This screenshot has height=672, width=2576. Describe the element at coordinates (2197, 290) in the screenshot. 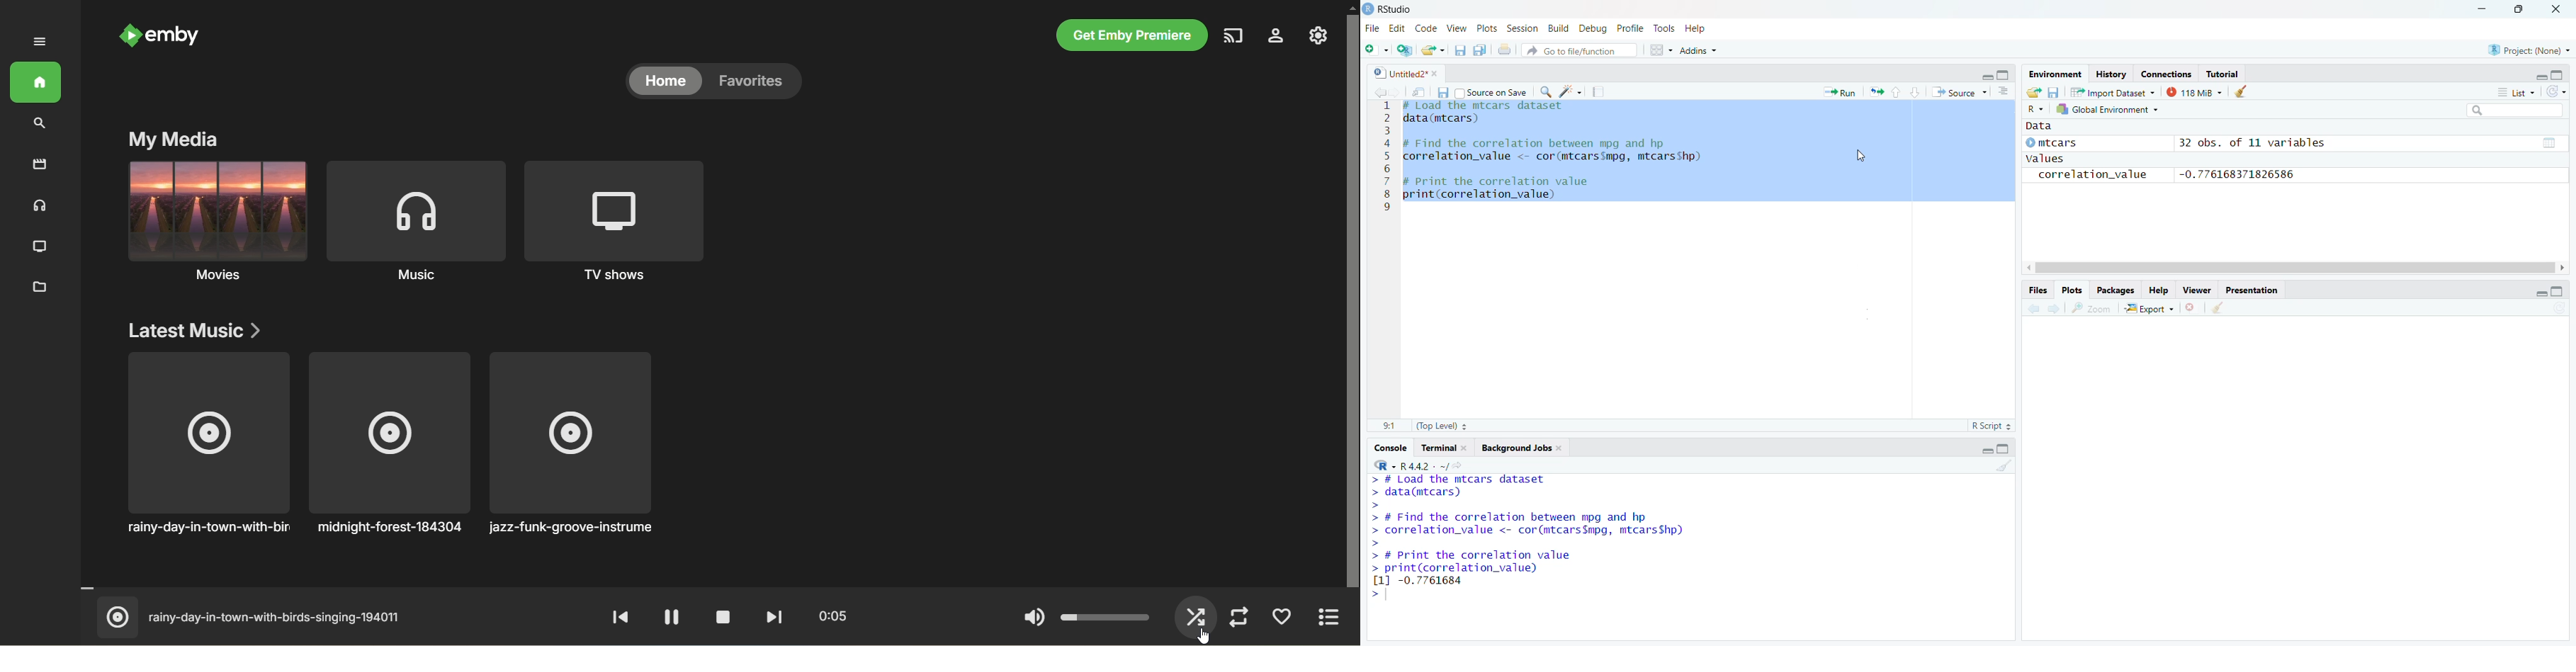

I see `View` at that location.